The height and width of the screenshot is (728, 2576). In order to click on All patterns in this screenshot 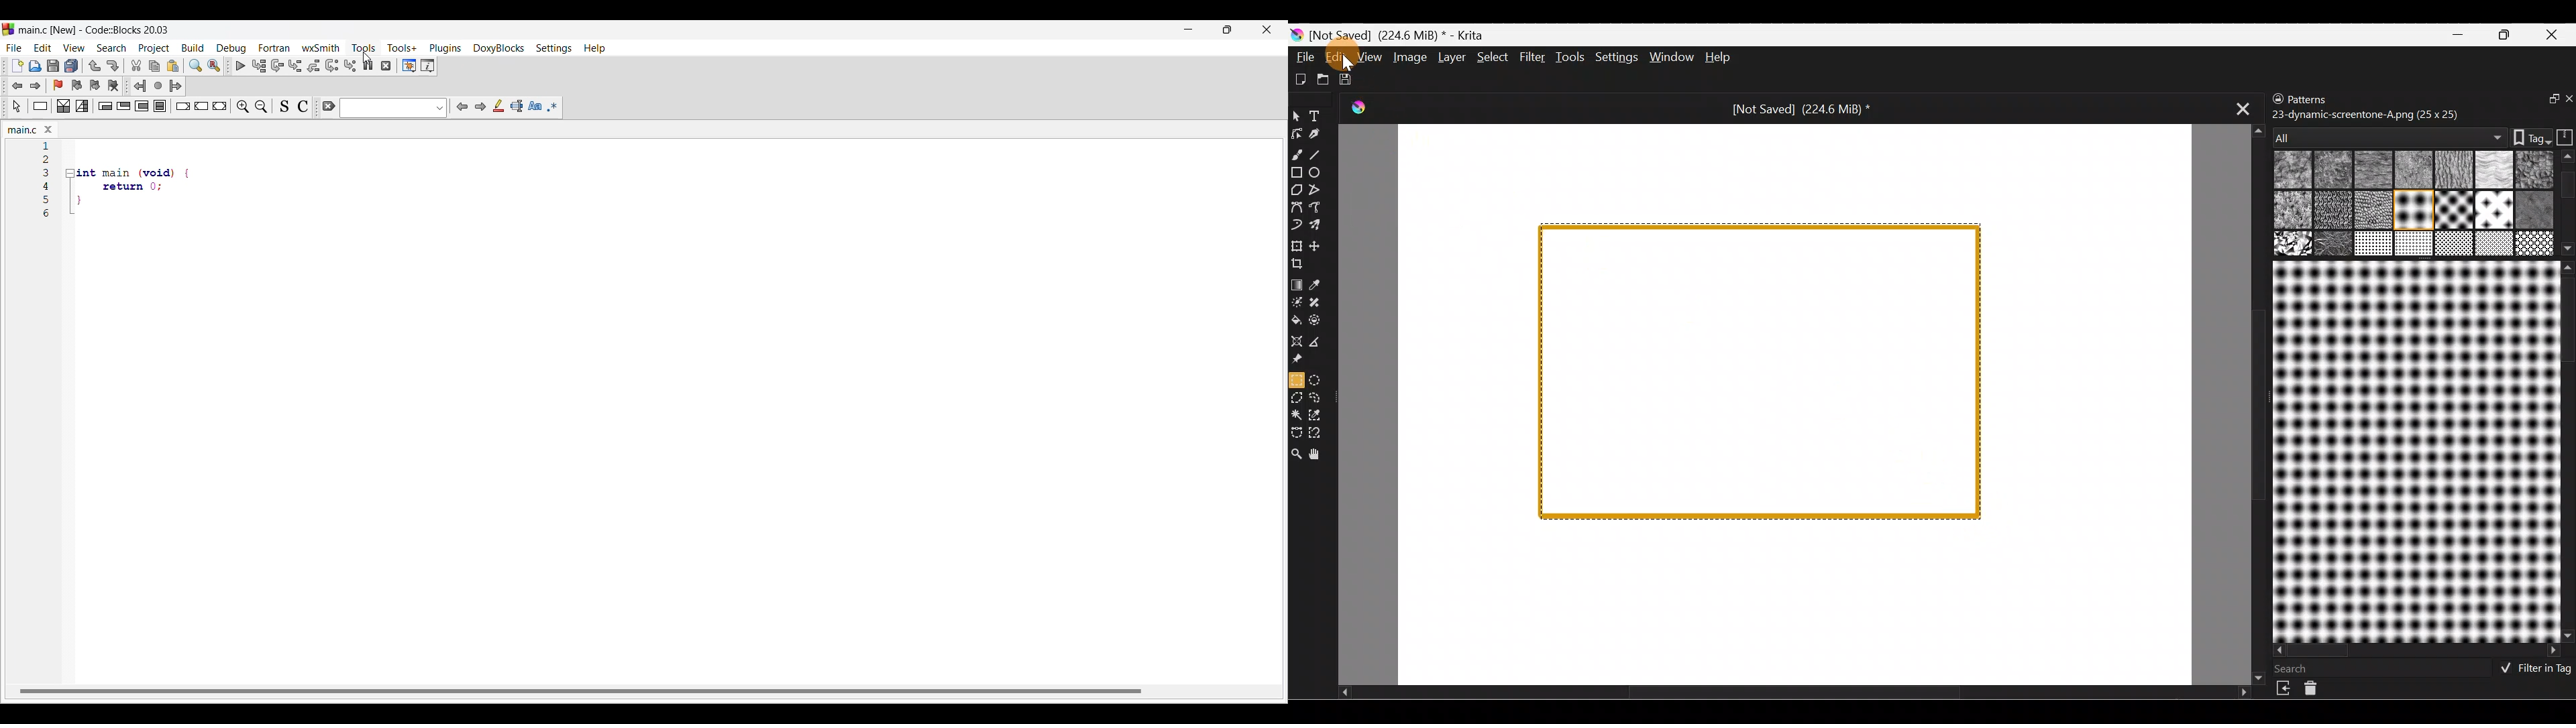, I will do `click(2386, 133)`.